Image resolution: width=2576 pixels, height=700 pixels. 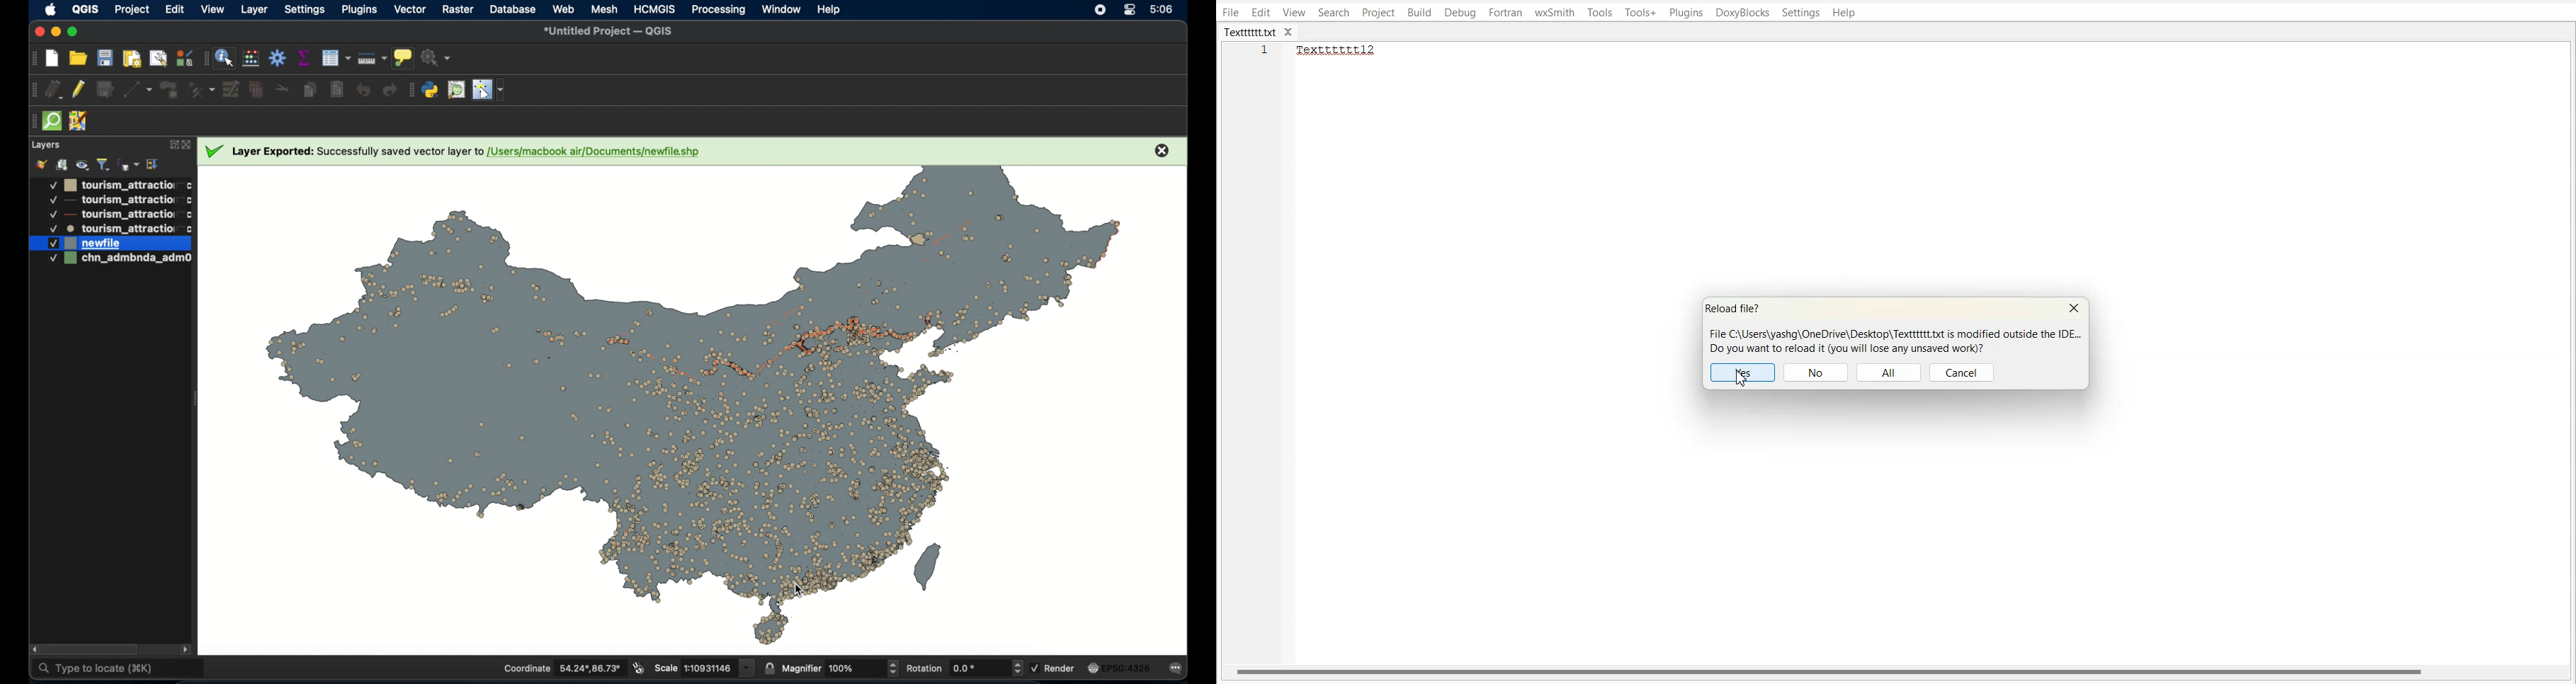 What do you see at coordinates (37, 32) in the screenshot?
I see `close` at bounding box center [37, 32].